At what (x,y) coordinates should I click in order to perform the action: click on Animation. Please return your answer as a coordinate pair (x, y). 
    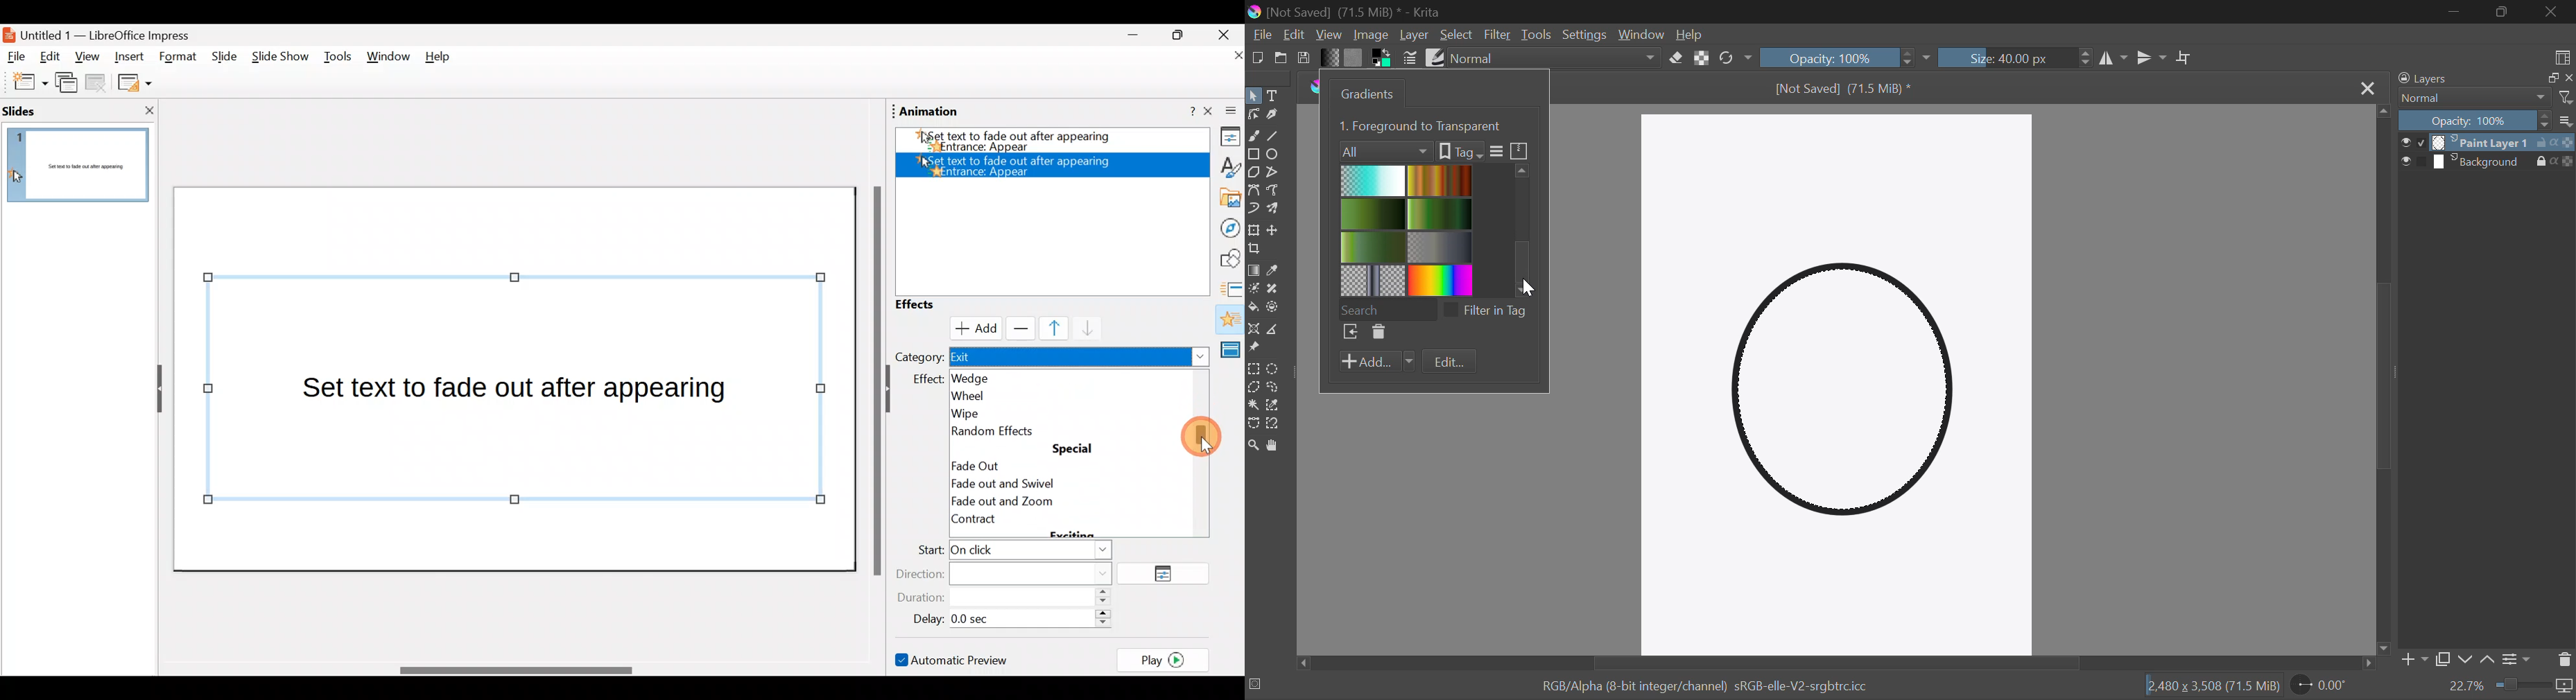
    Looking at the image, I should click on (1229, 321).